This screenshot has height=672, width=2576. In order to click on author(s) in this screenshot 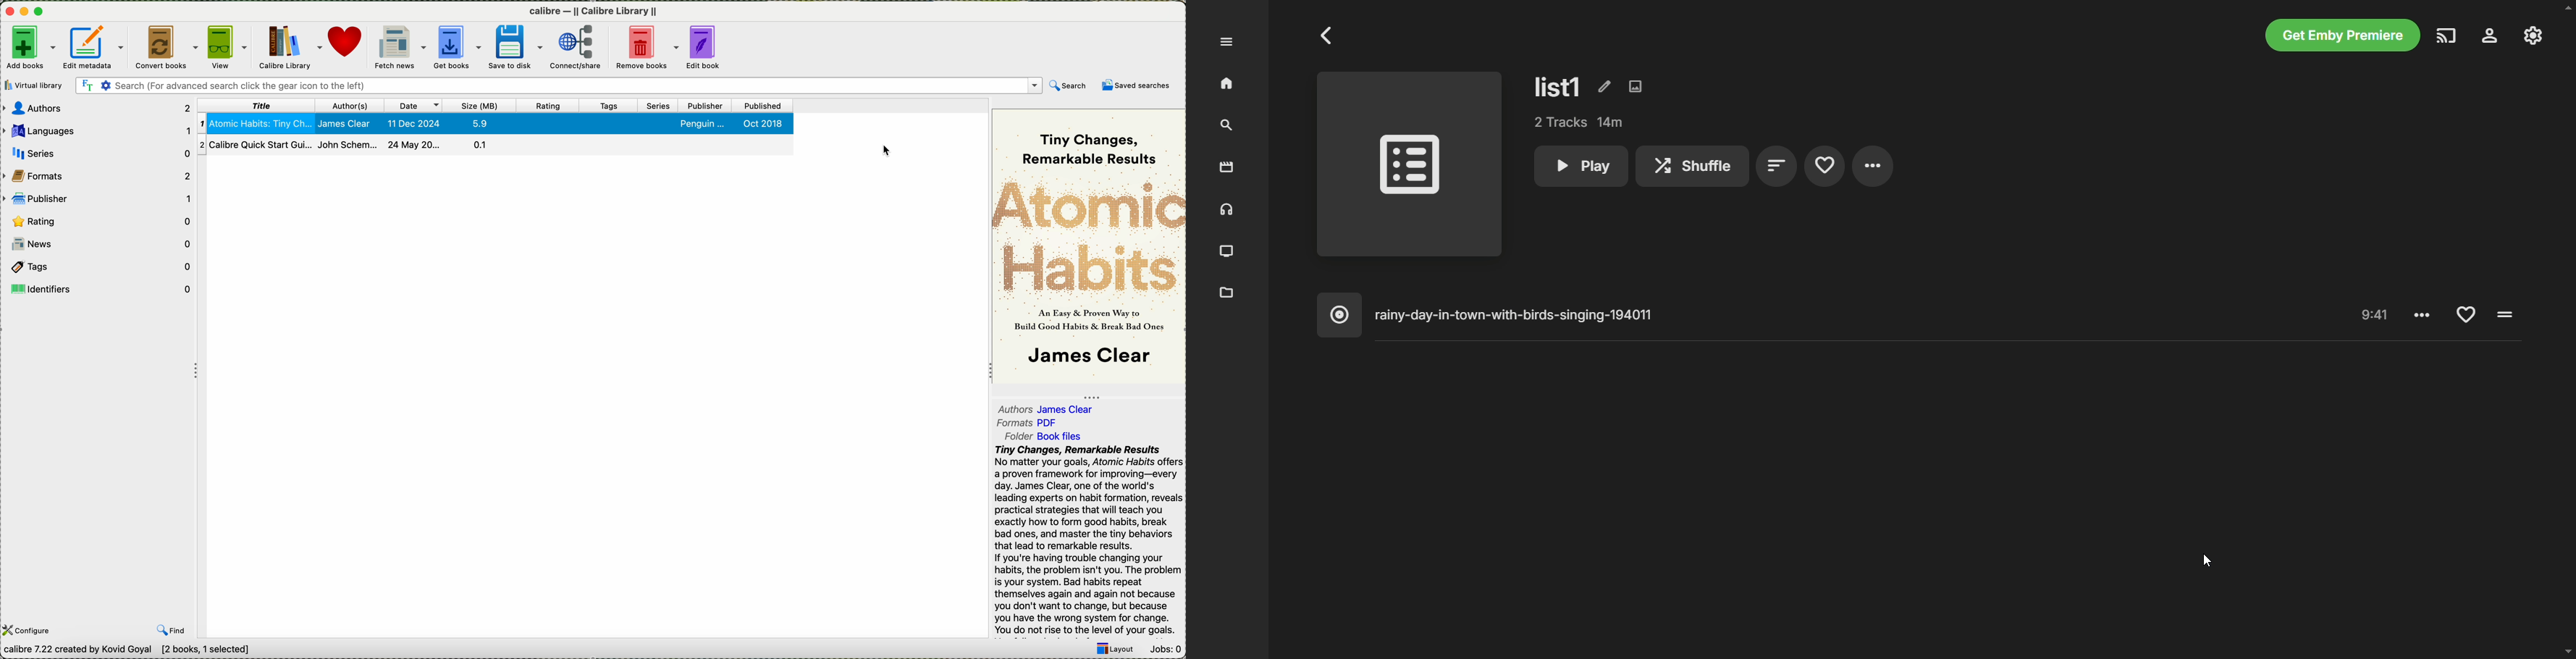, I will do `click(351, 105)`.